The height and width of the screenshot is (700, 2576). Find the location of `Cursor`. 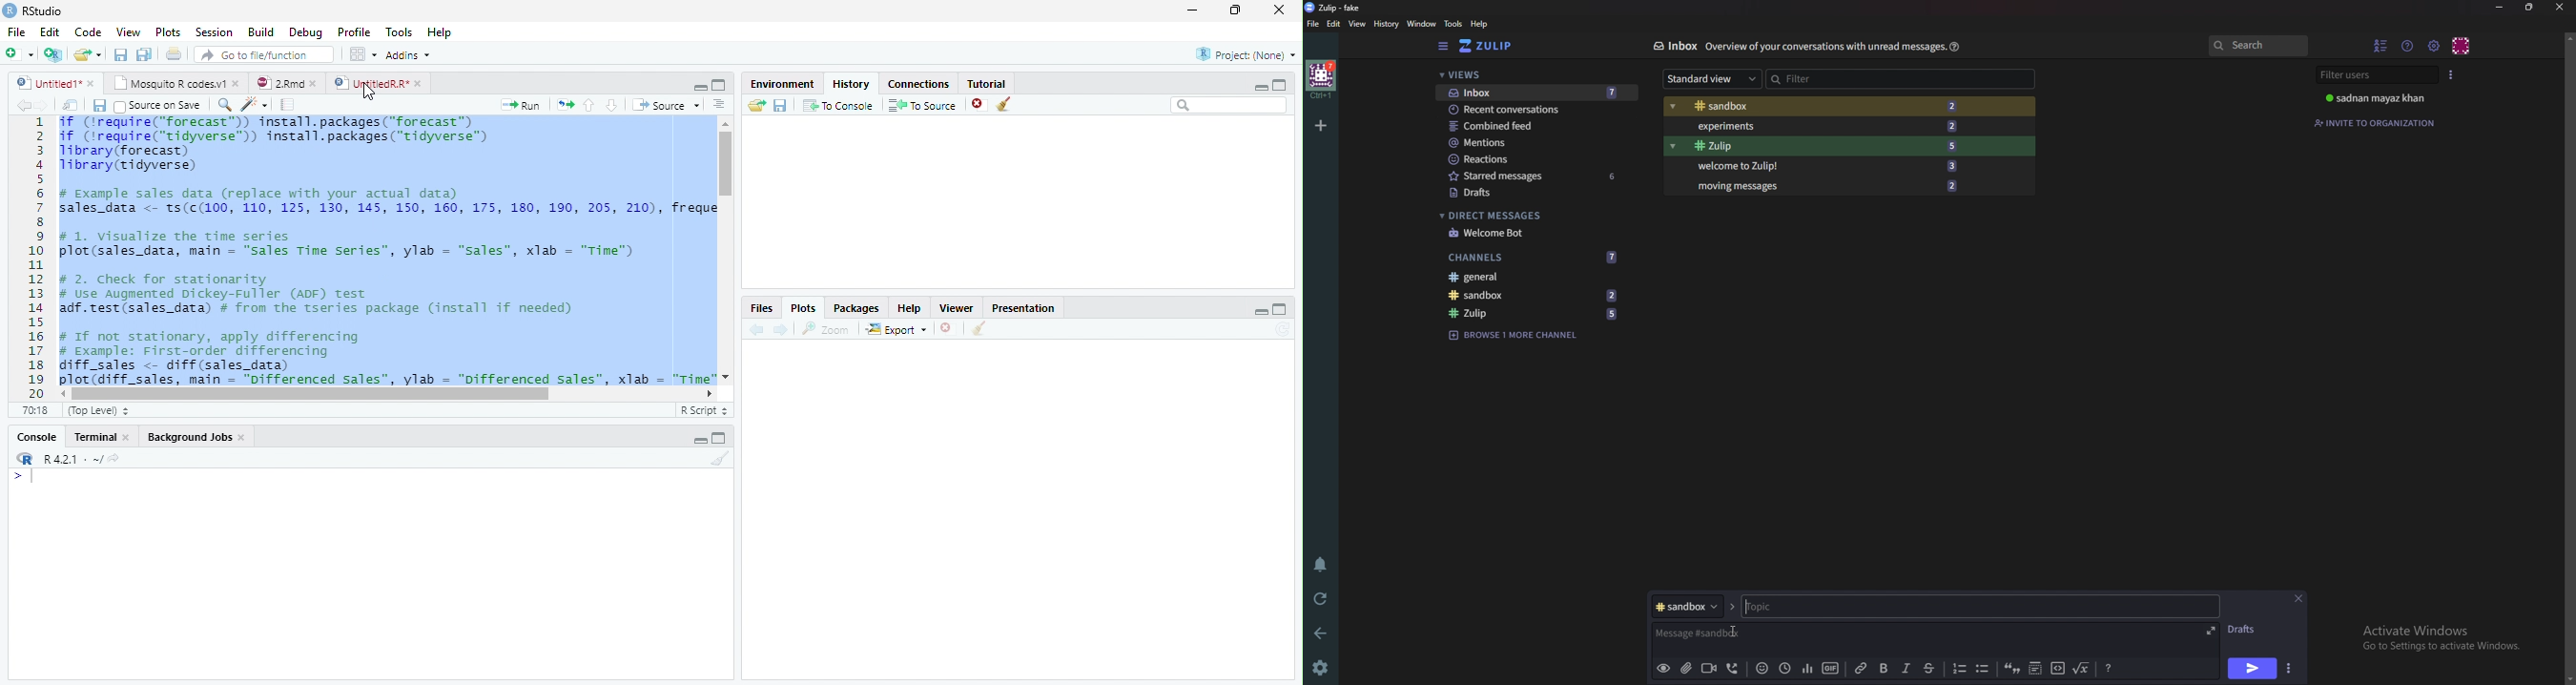

Cursor is located at coordinates (371, 90).